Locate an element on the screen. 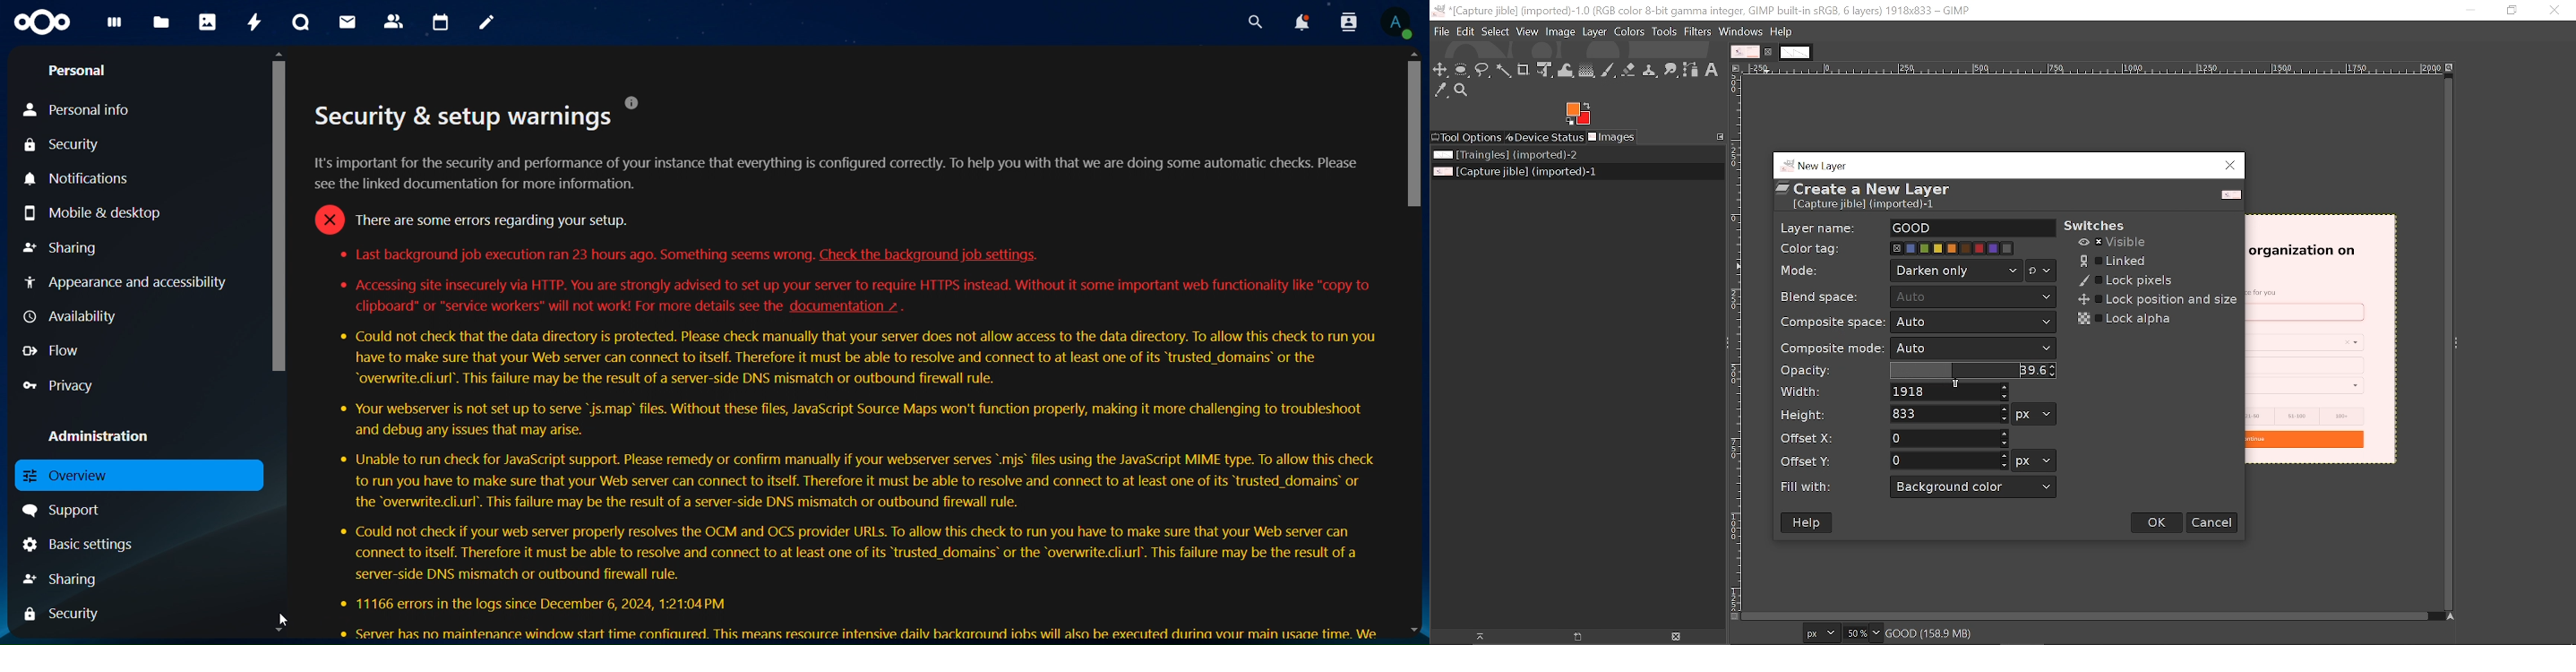 The image size is (2576, 672). switches is located at coordinates (2103, 226).